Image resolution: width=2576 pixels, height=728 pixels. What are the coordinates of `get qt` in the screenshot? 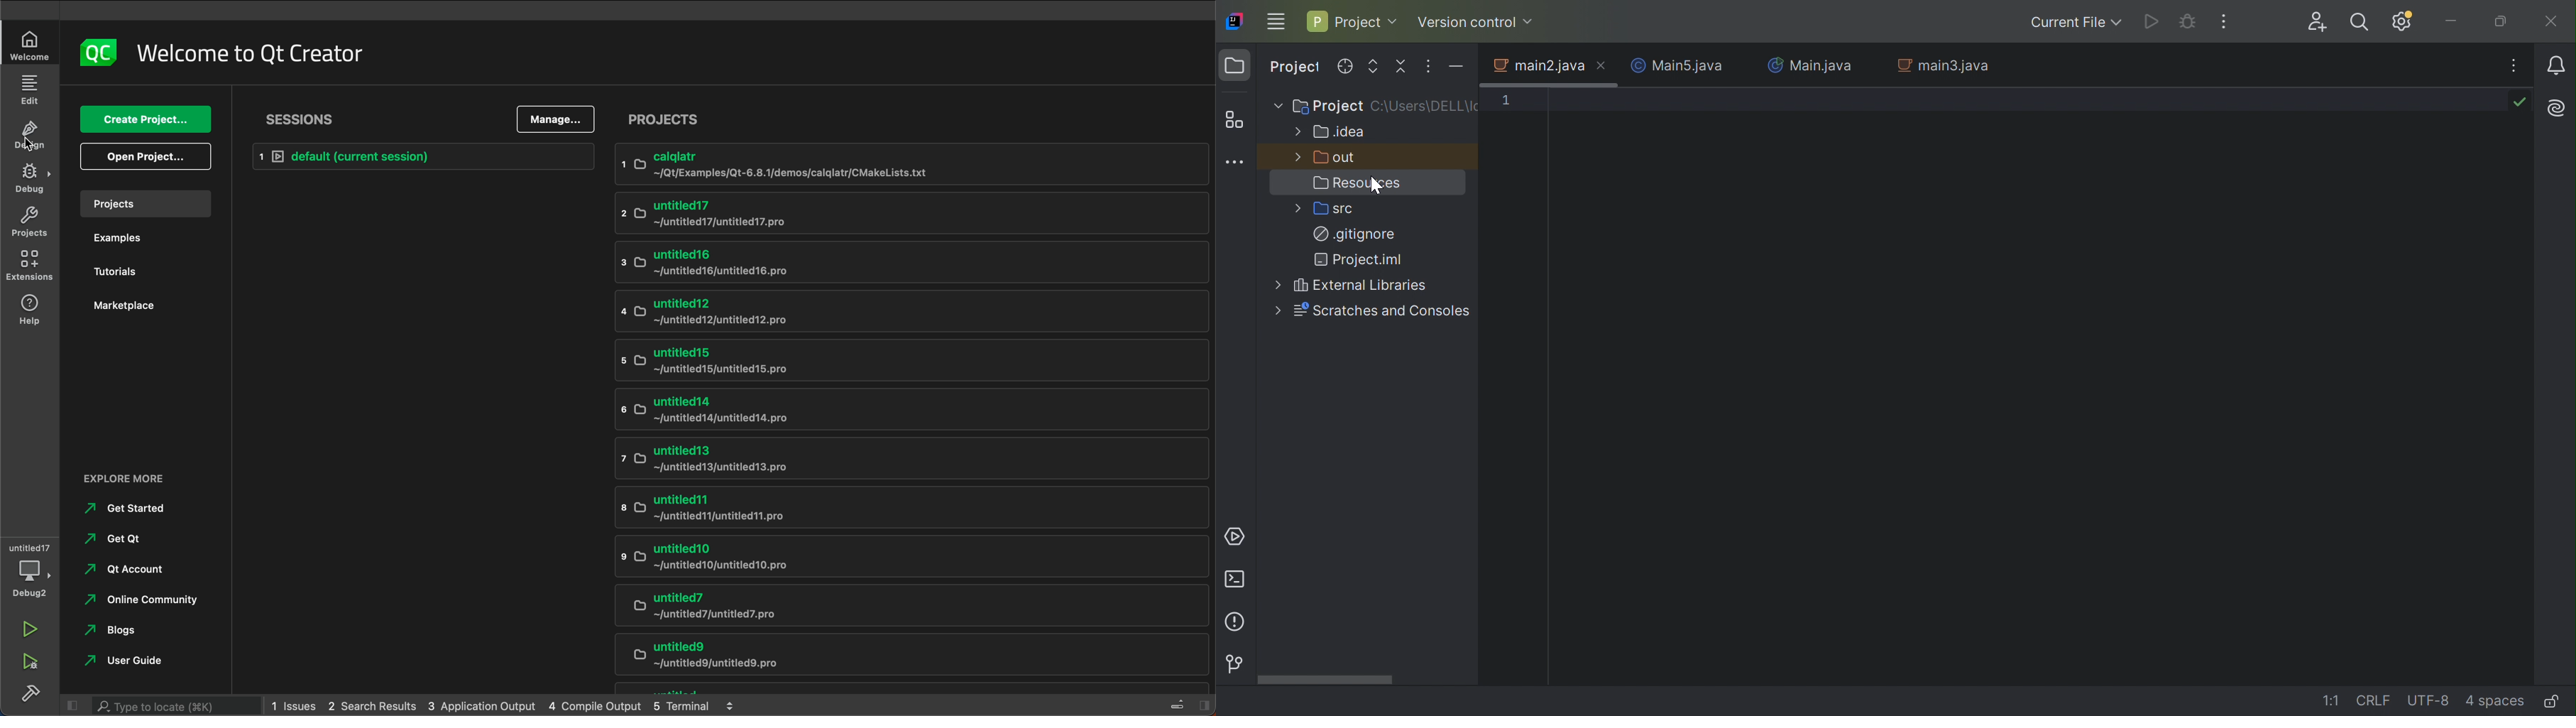 It's located at (109, 541).